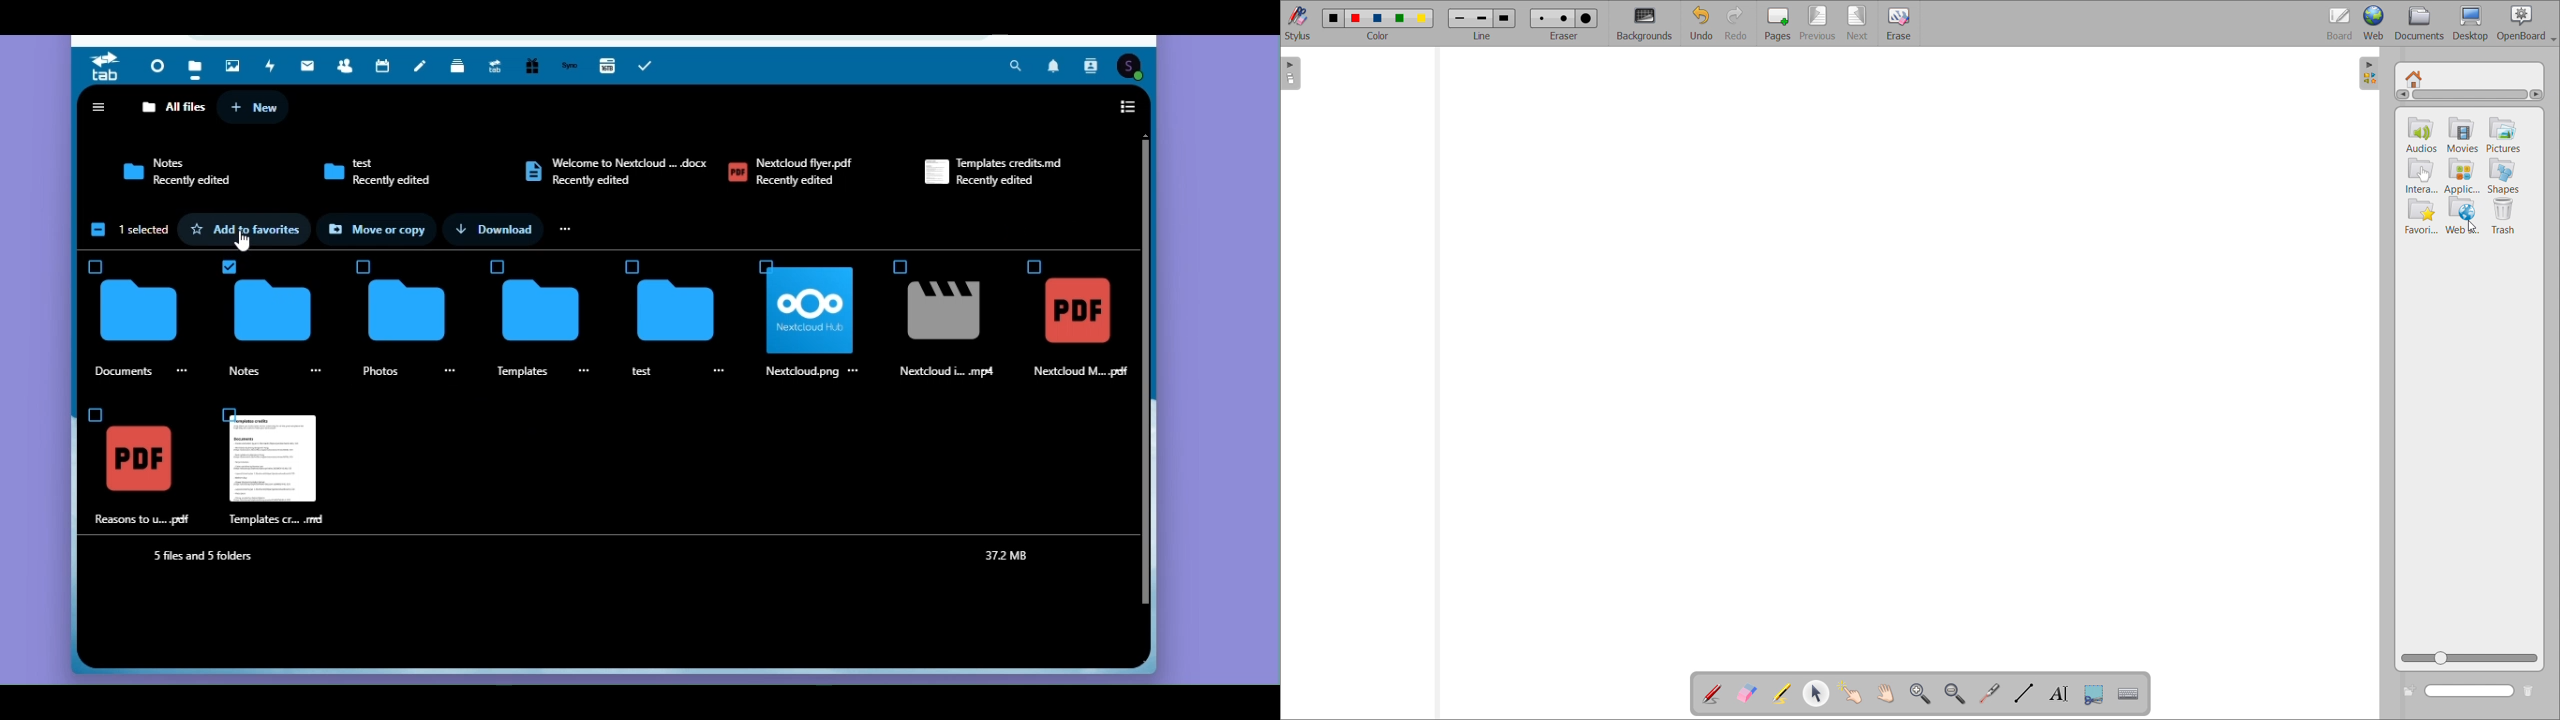 The image size is (2576, 728). Describe the element at coordinates (1859, 23) in the screenshot. I see `next page` at that location.